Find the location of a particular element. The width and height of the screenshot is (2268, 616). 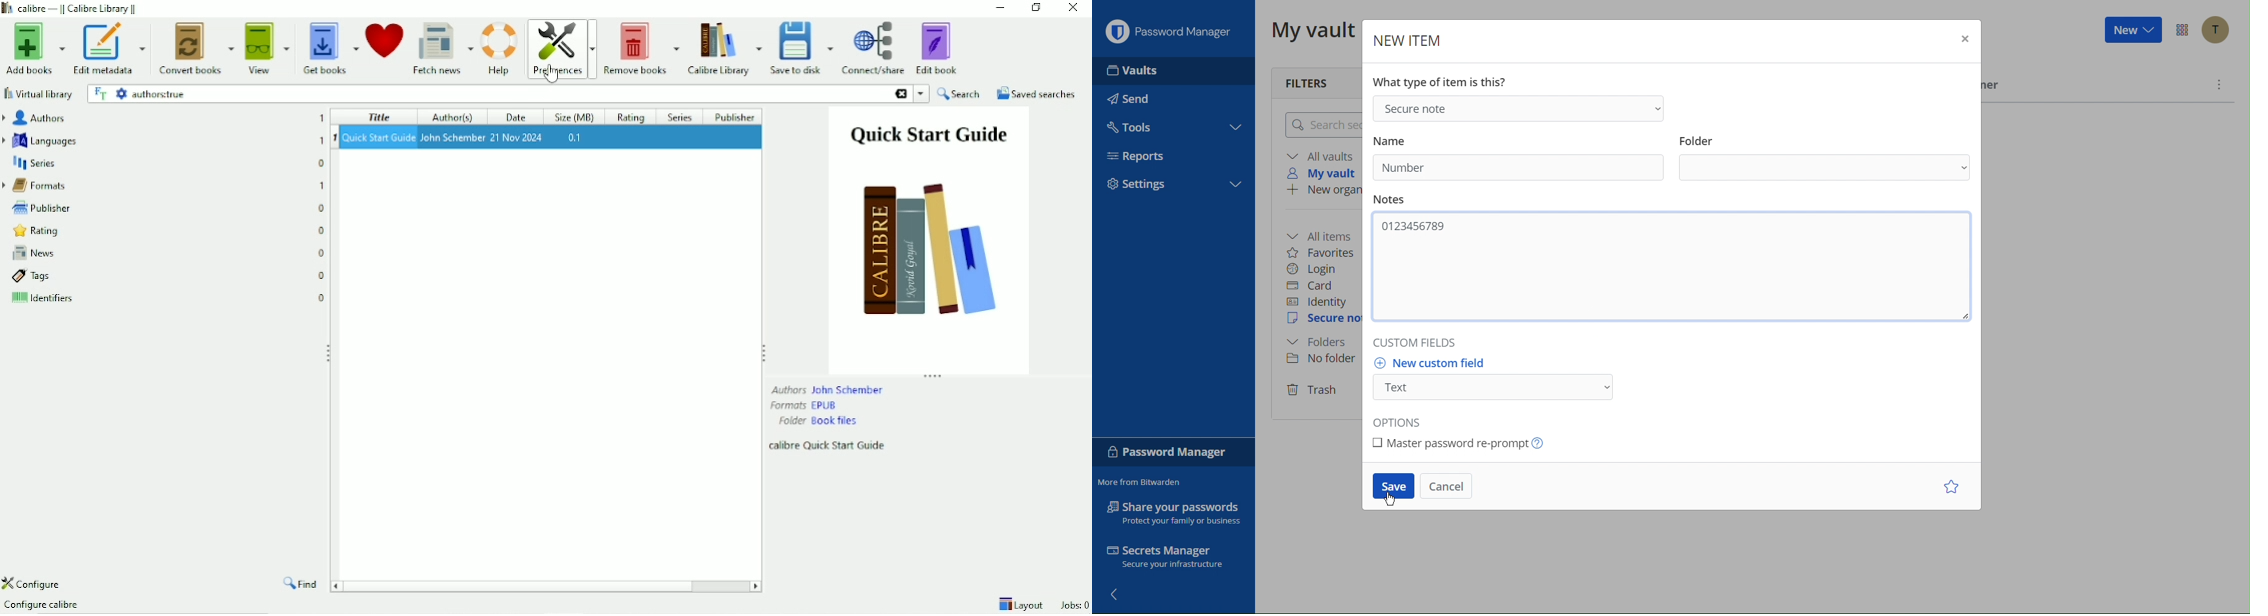

Options is located at coordinates (1405, 420).